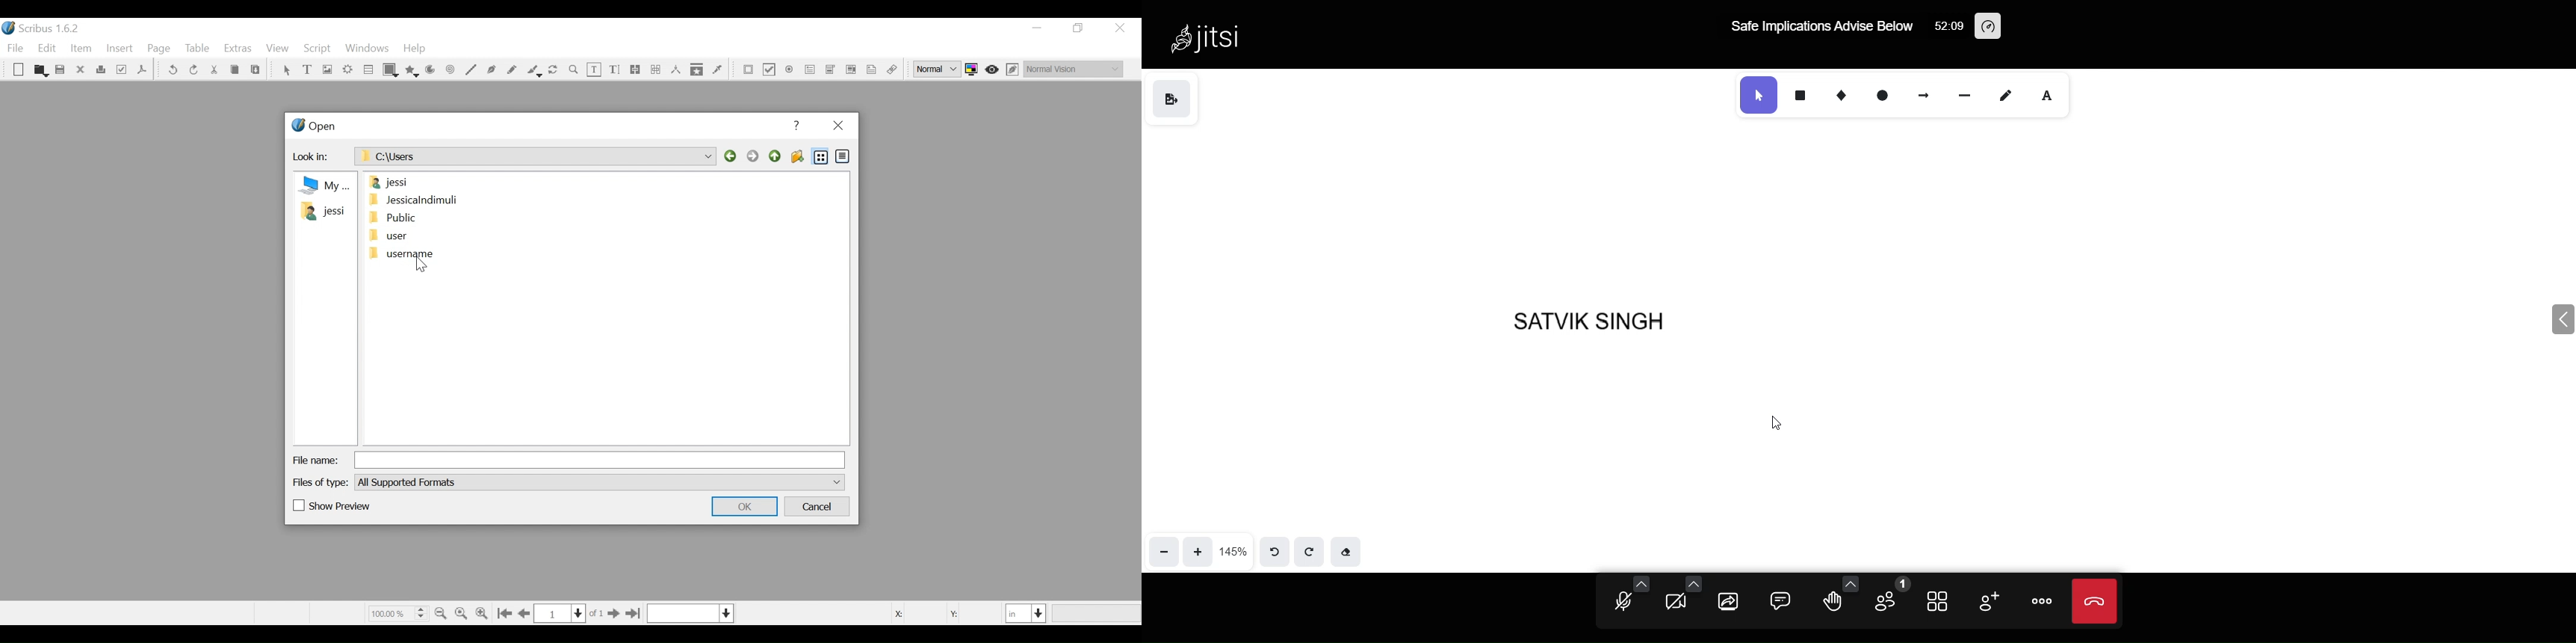 This screenshot has width=2576, height=644. I want to click on Arc, so click(431, 71).